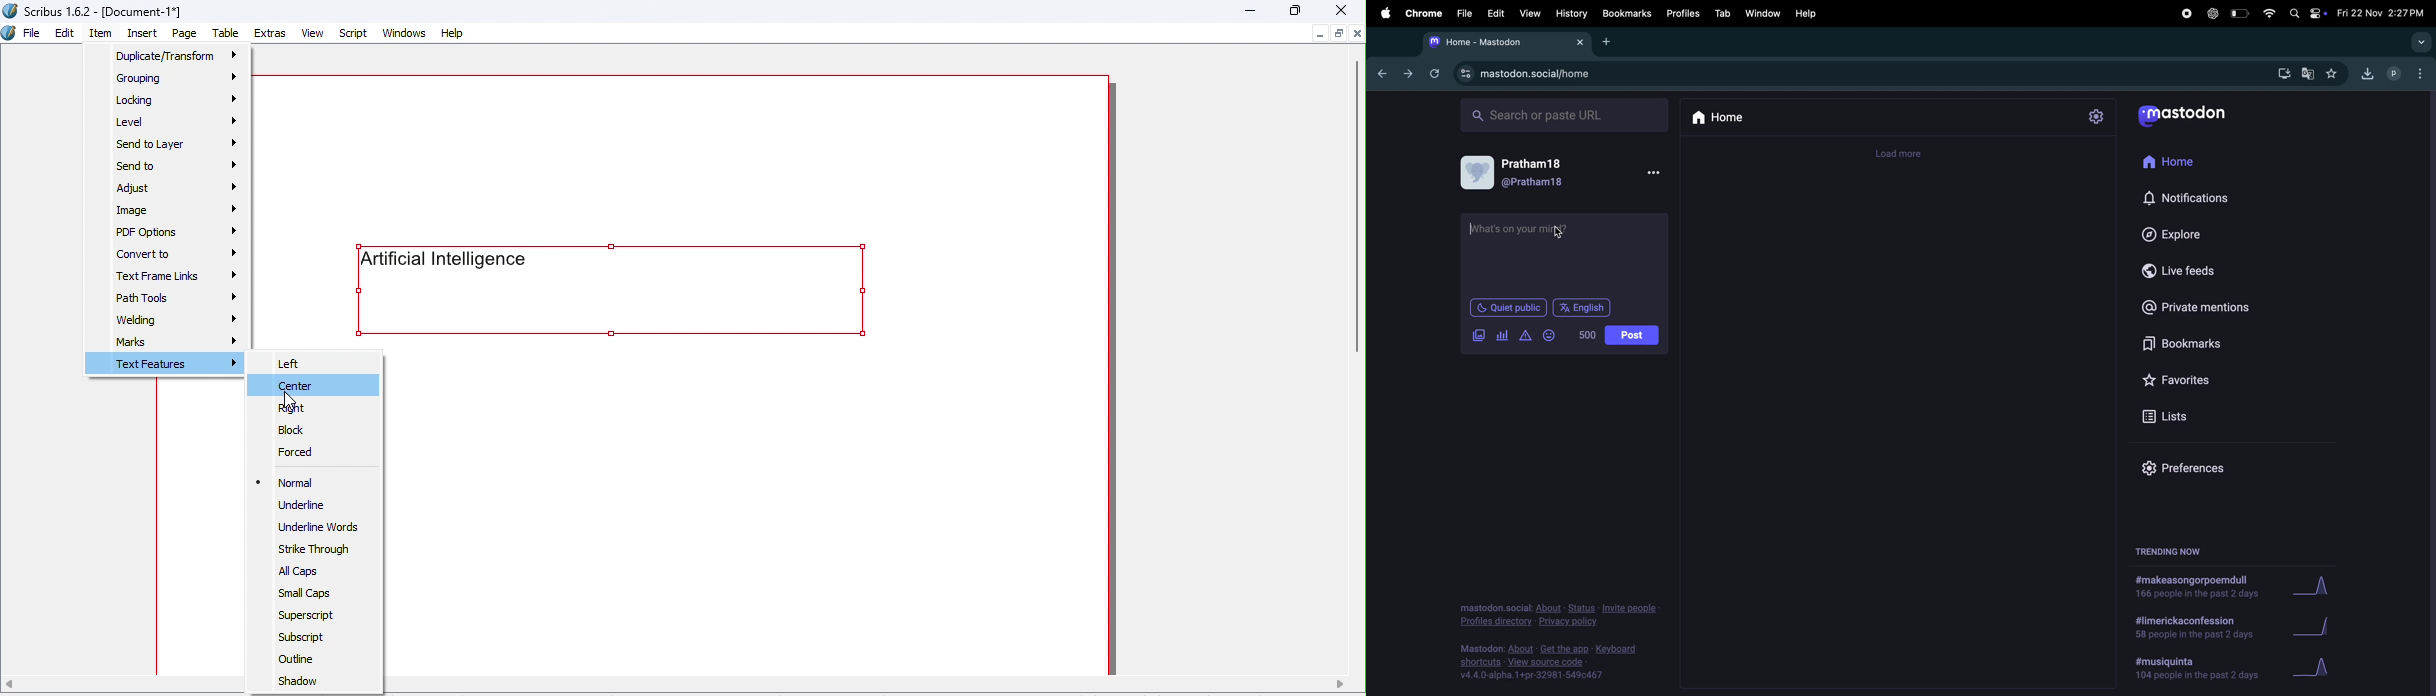 The width and height of the screenshot is (2436, 700). I want to click on profiles, so click(1681, 12).